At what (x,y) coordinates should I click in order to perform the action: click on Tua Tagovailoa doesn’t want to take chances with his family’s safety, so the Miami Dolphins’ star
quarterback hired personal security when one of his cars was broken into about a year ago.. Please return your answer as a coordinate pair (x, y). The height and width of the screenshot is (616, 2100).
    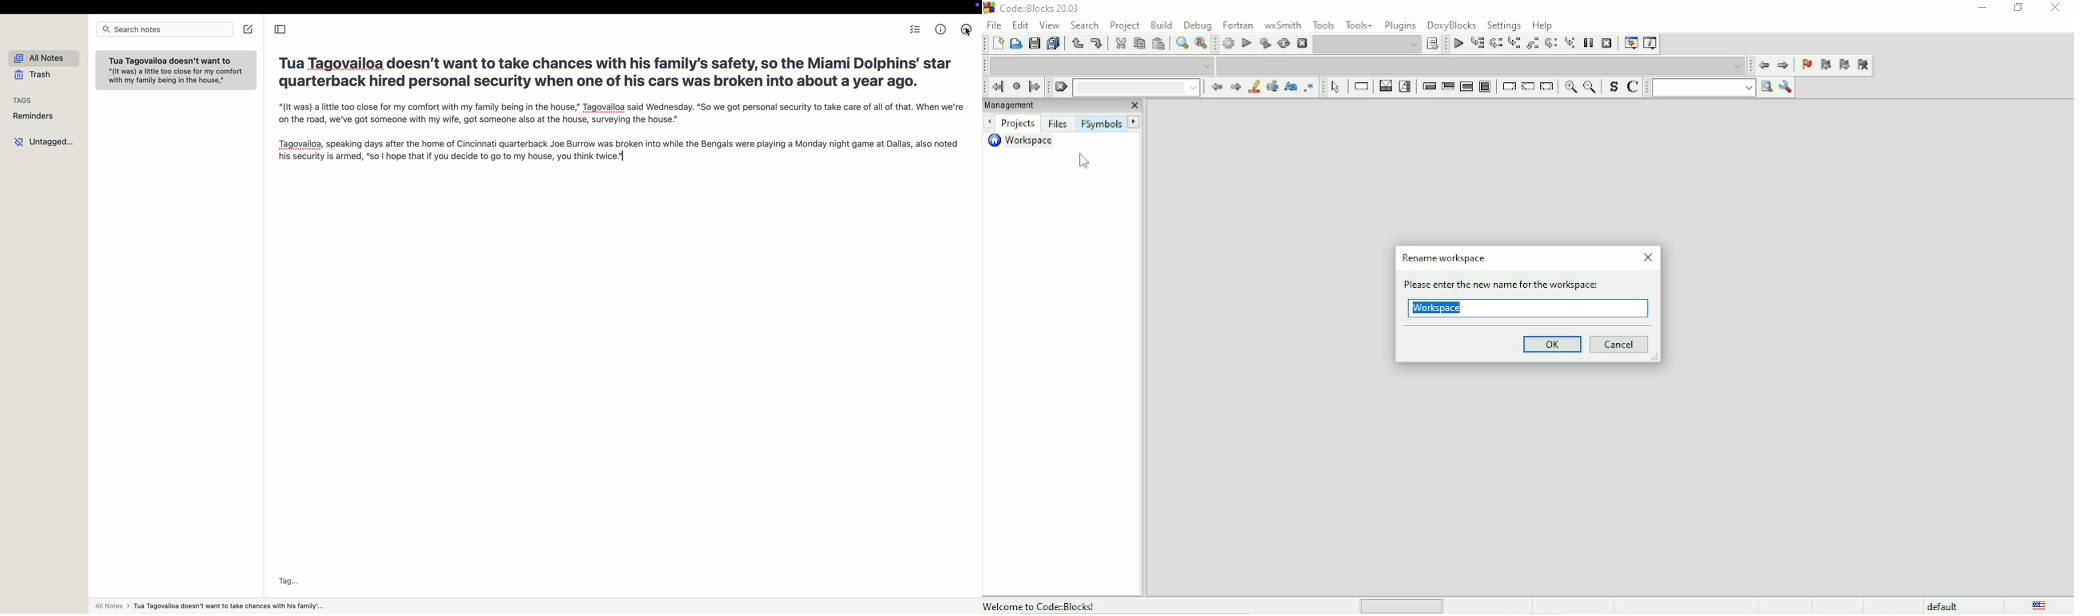
    Looking at the image, I should click on (617, 69).